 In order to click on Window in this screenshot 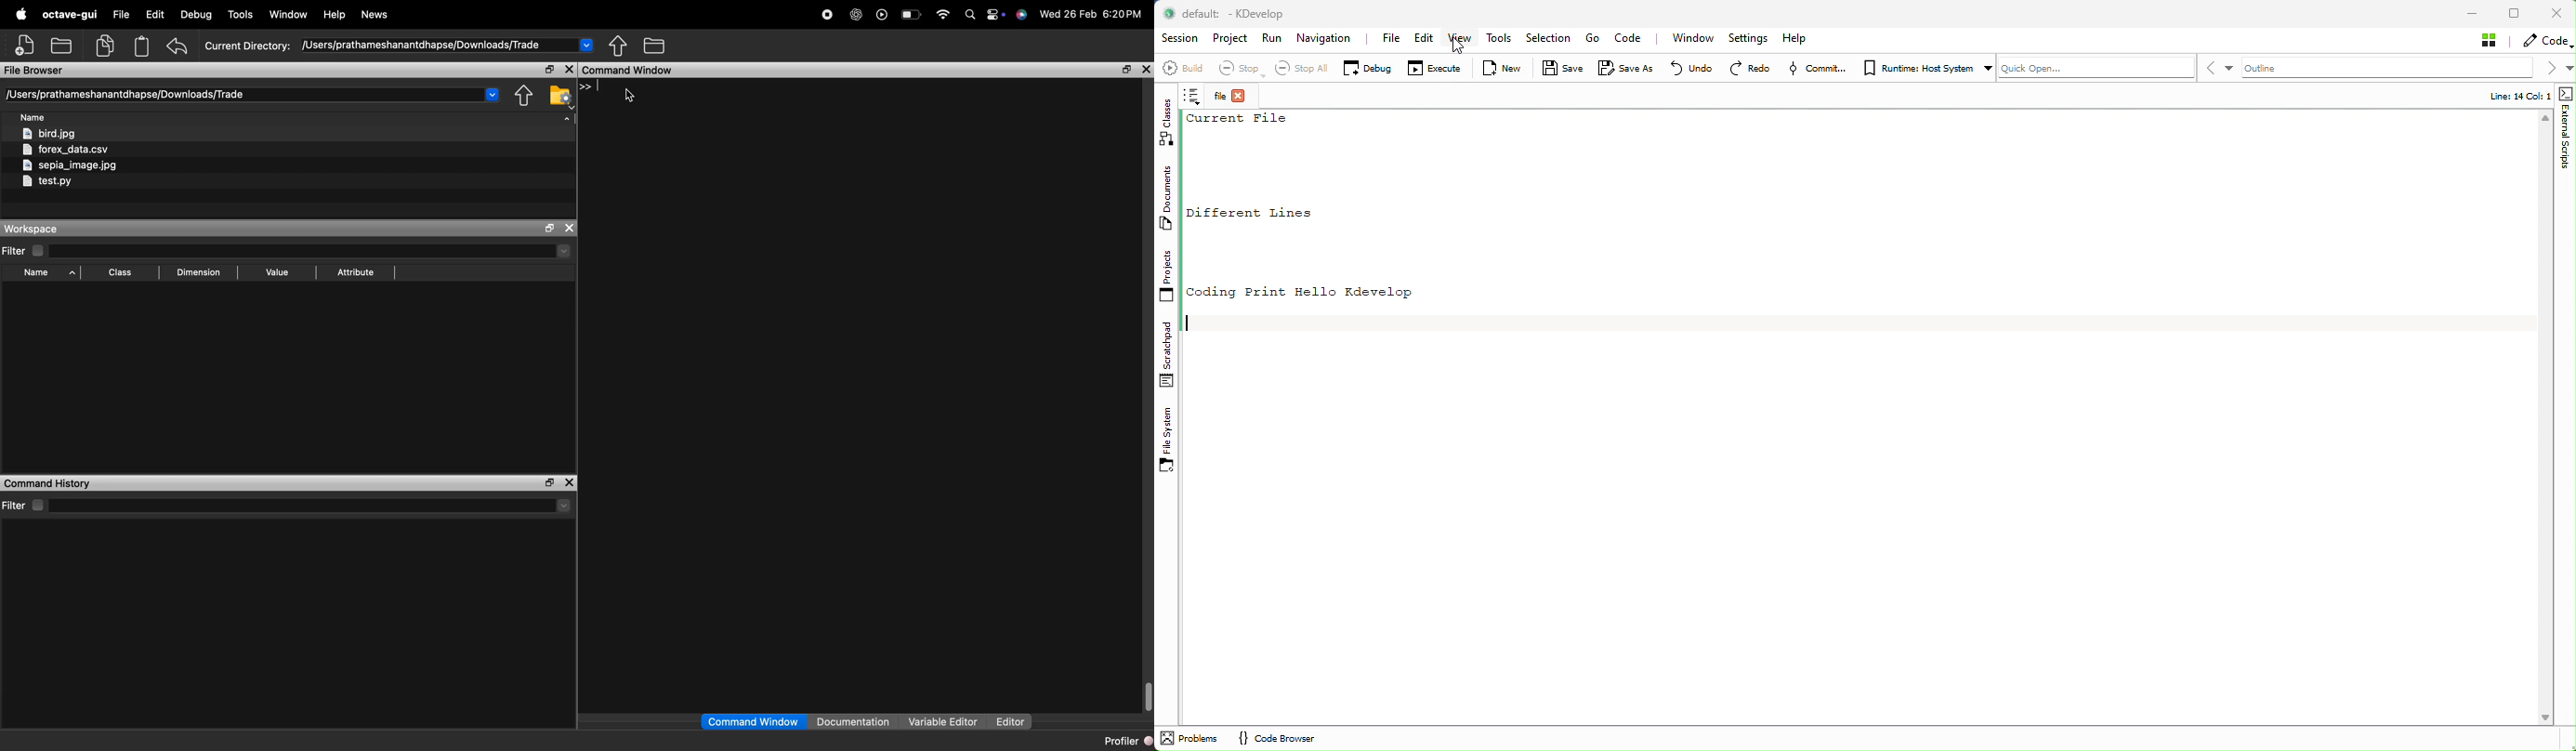, I will do `click(288, 14)`.